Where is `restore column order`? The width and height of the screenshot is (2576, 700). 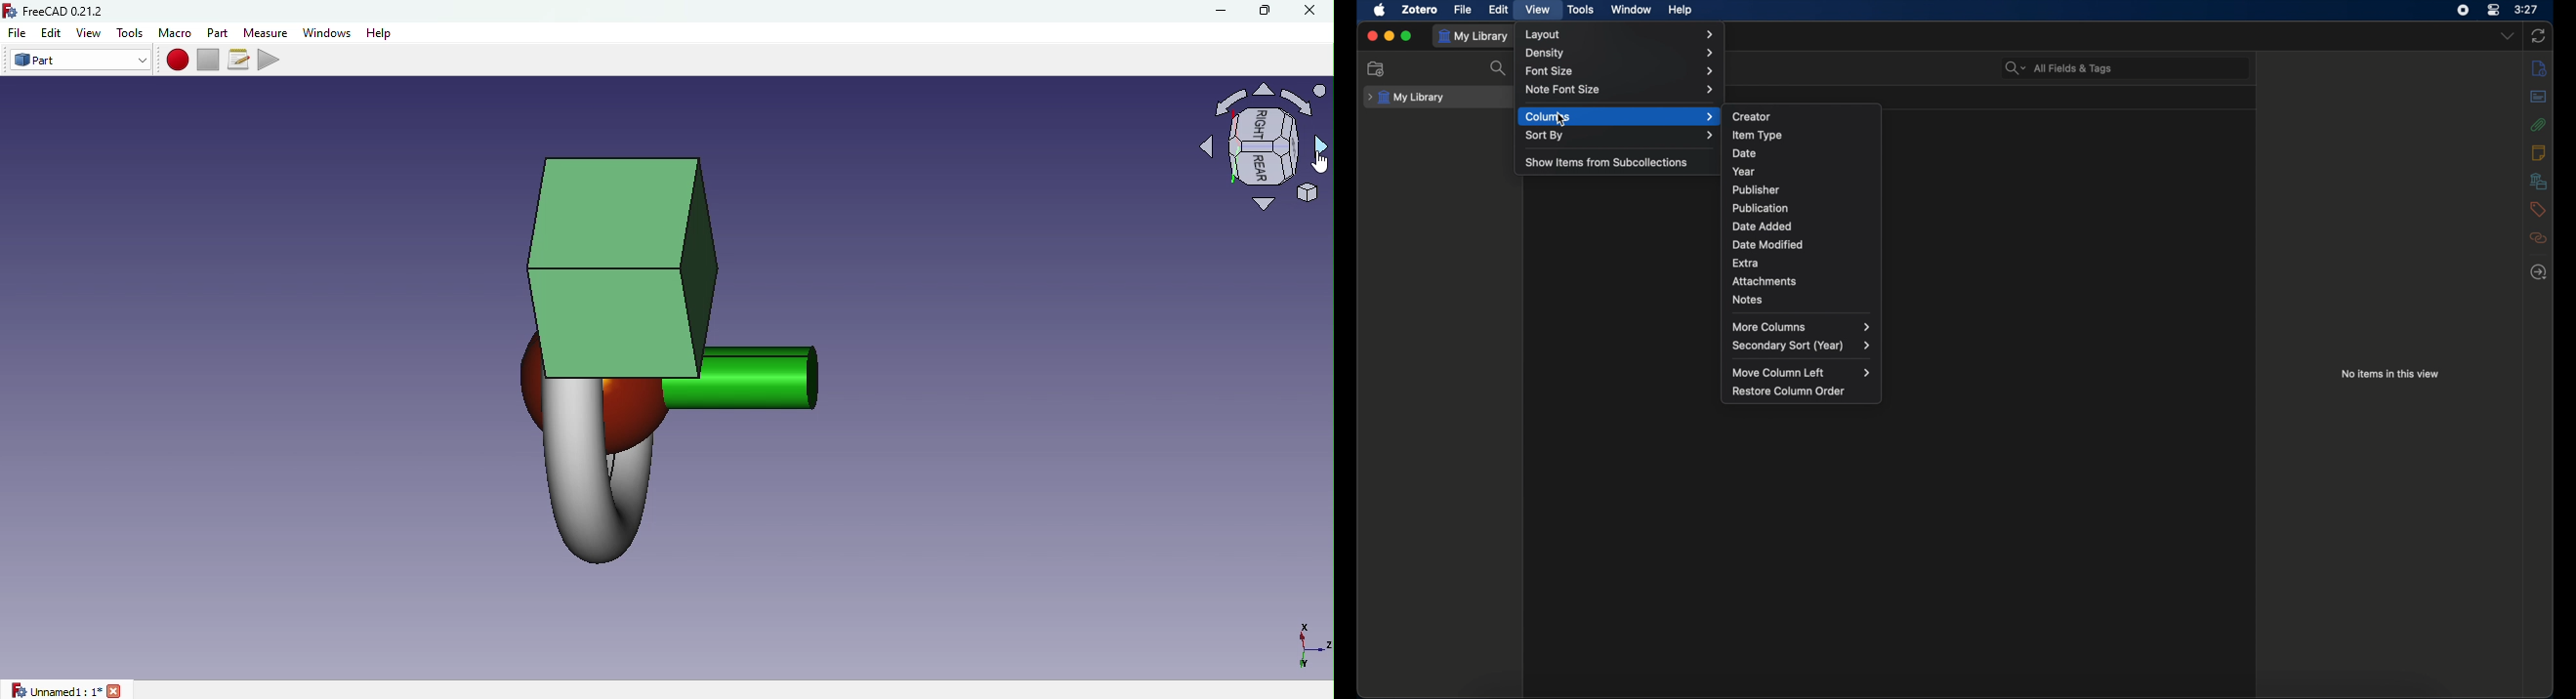 restore column order is located at coordinates (1790, 392).